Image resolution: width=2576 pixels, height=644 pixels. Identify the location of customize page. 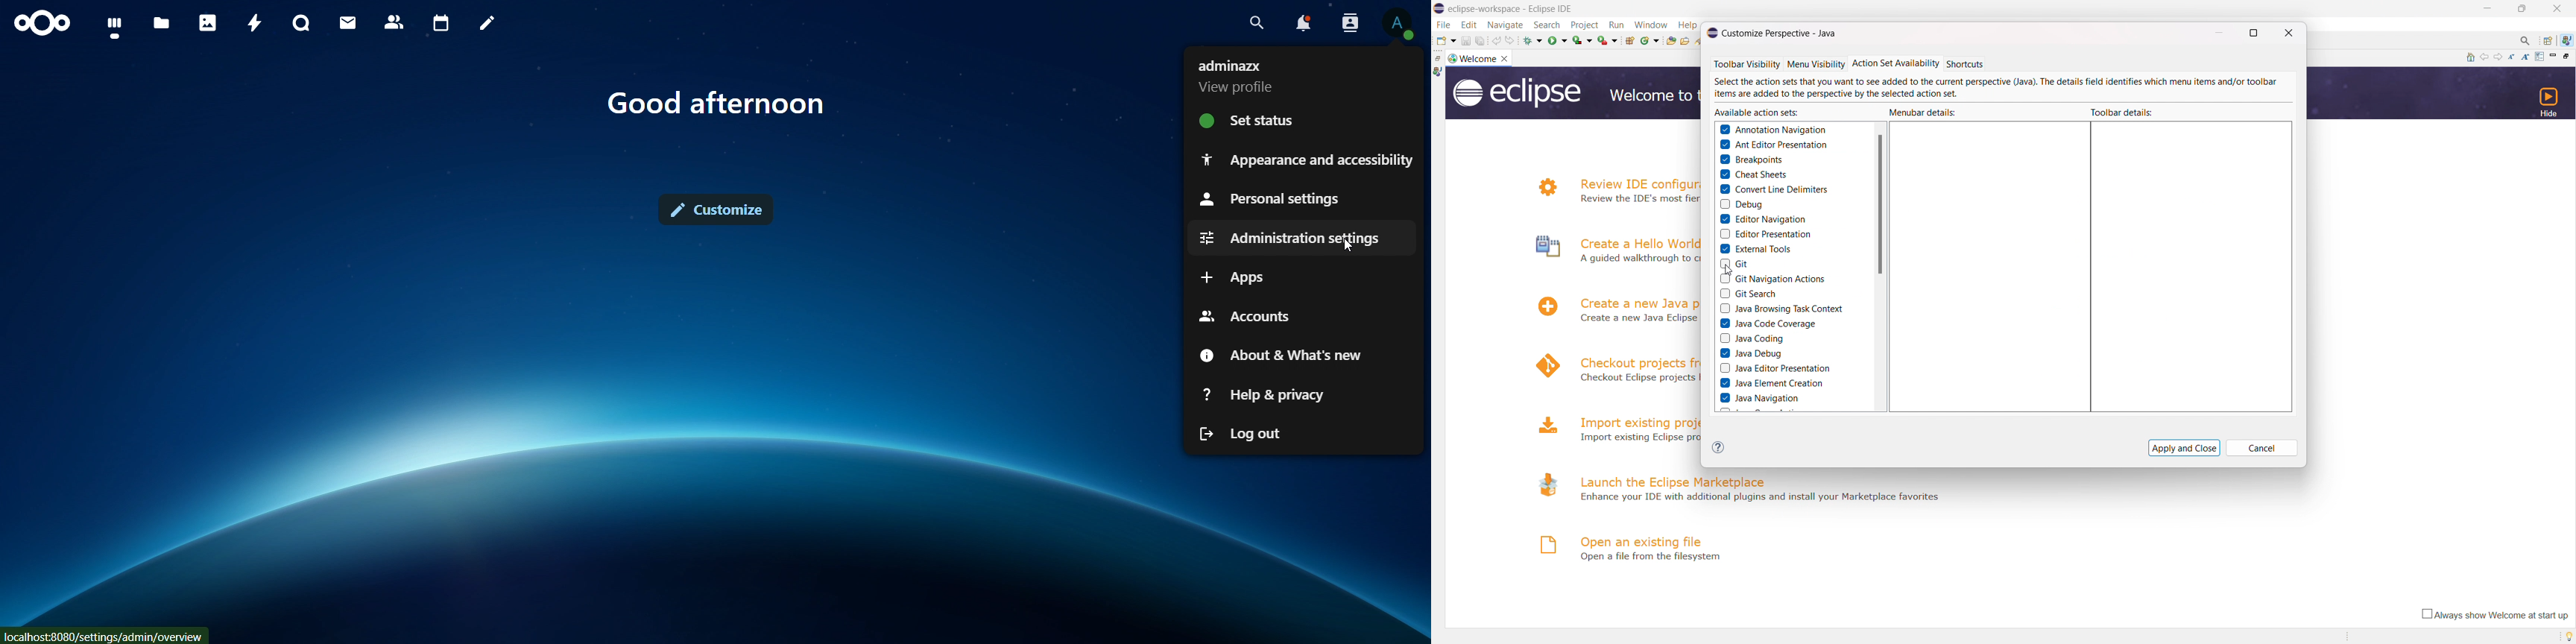
(2539, 57).